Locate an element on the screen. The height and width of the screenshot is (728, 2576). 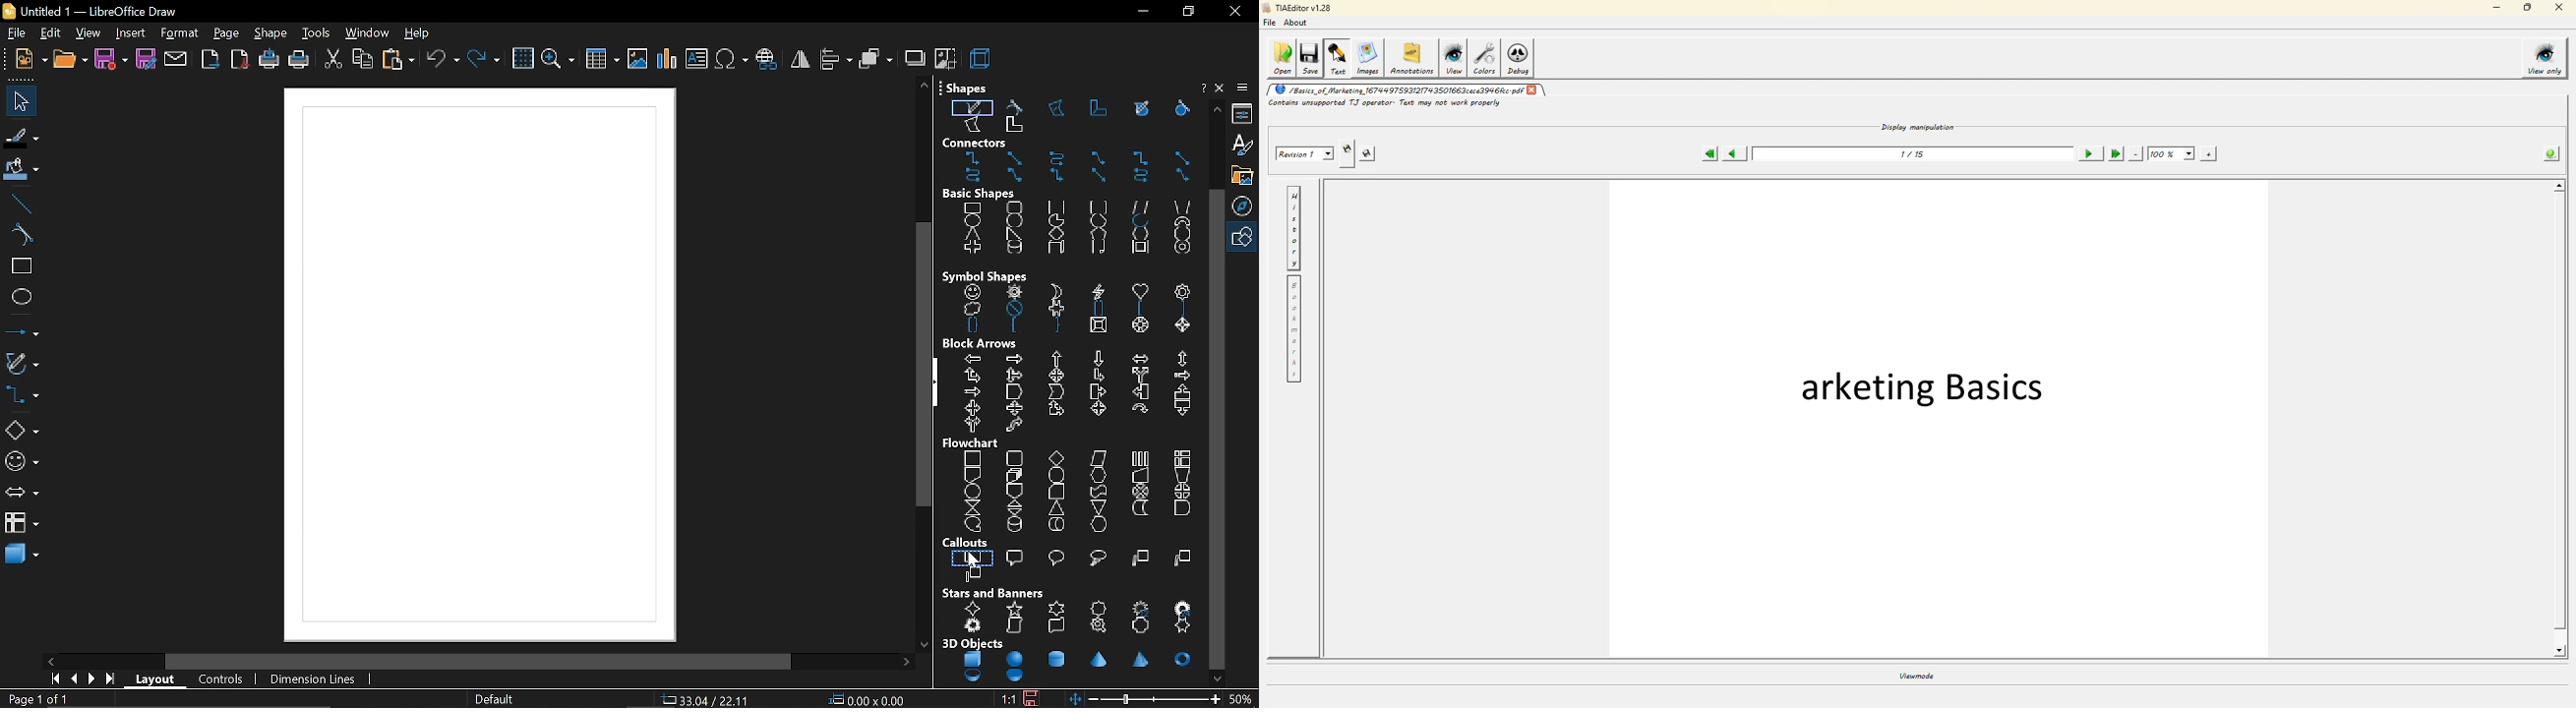
block arrows is located at coordinates (982, 344).